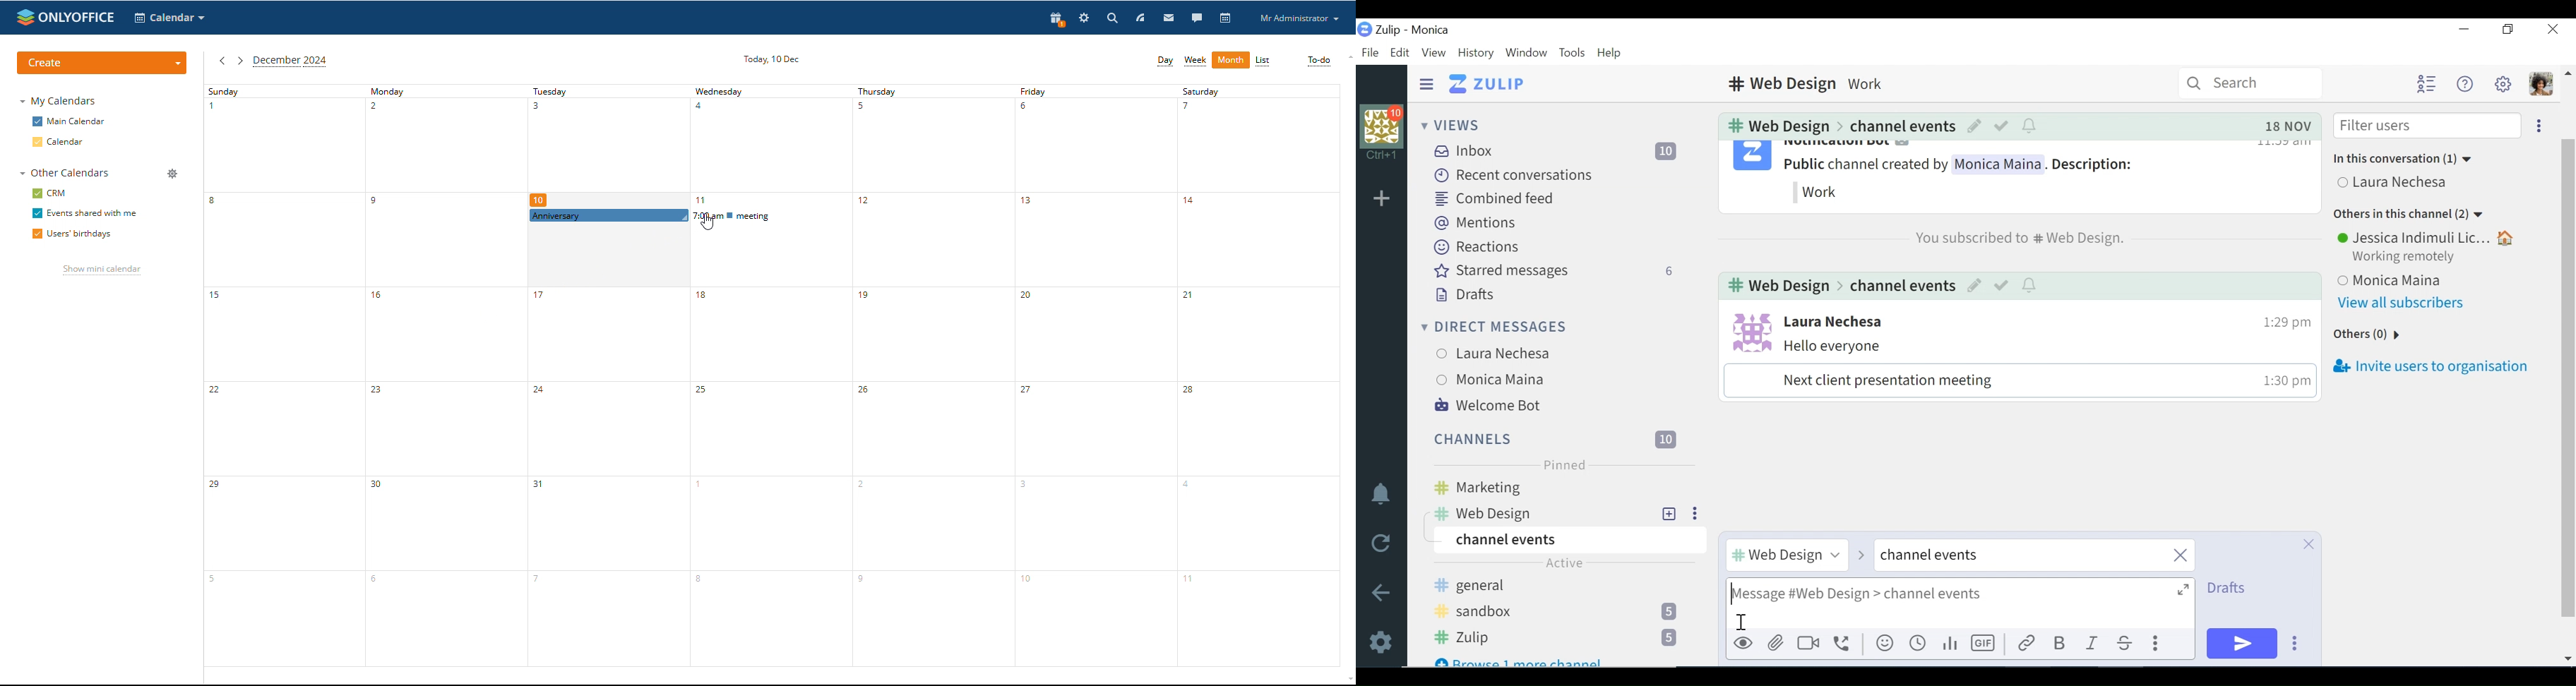 The width and height of the screenshot is (2576, 700). I want to click on show mini calendar, so click(102, 271).